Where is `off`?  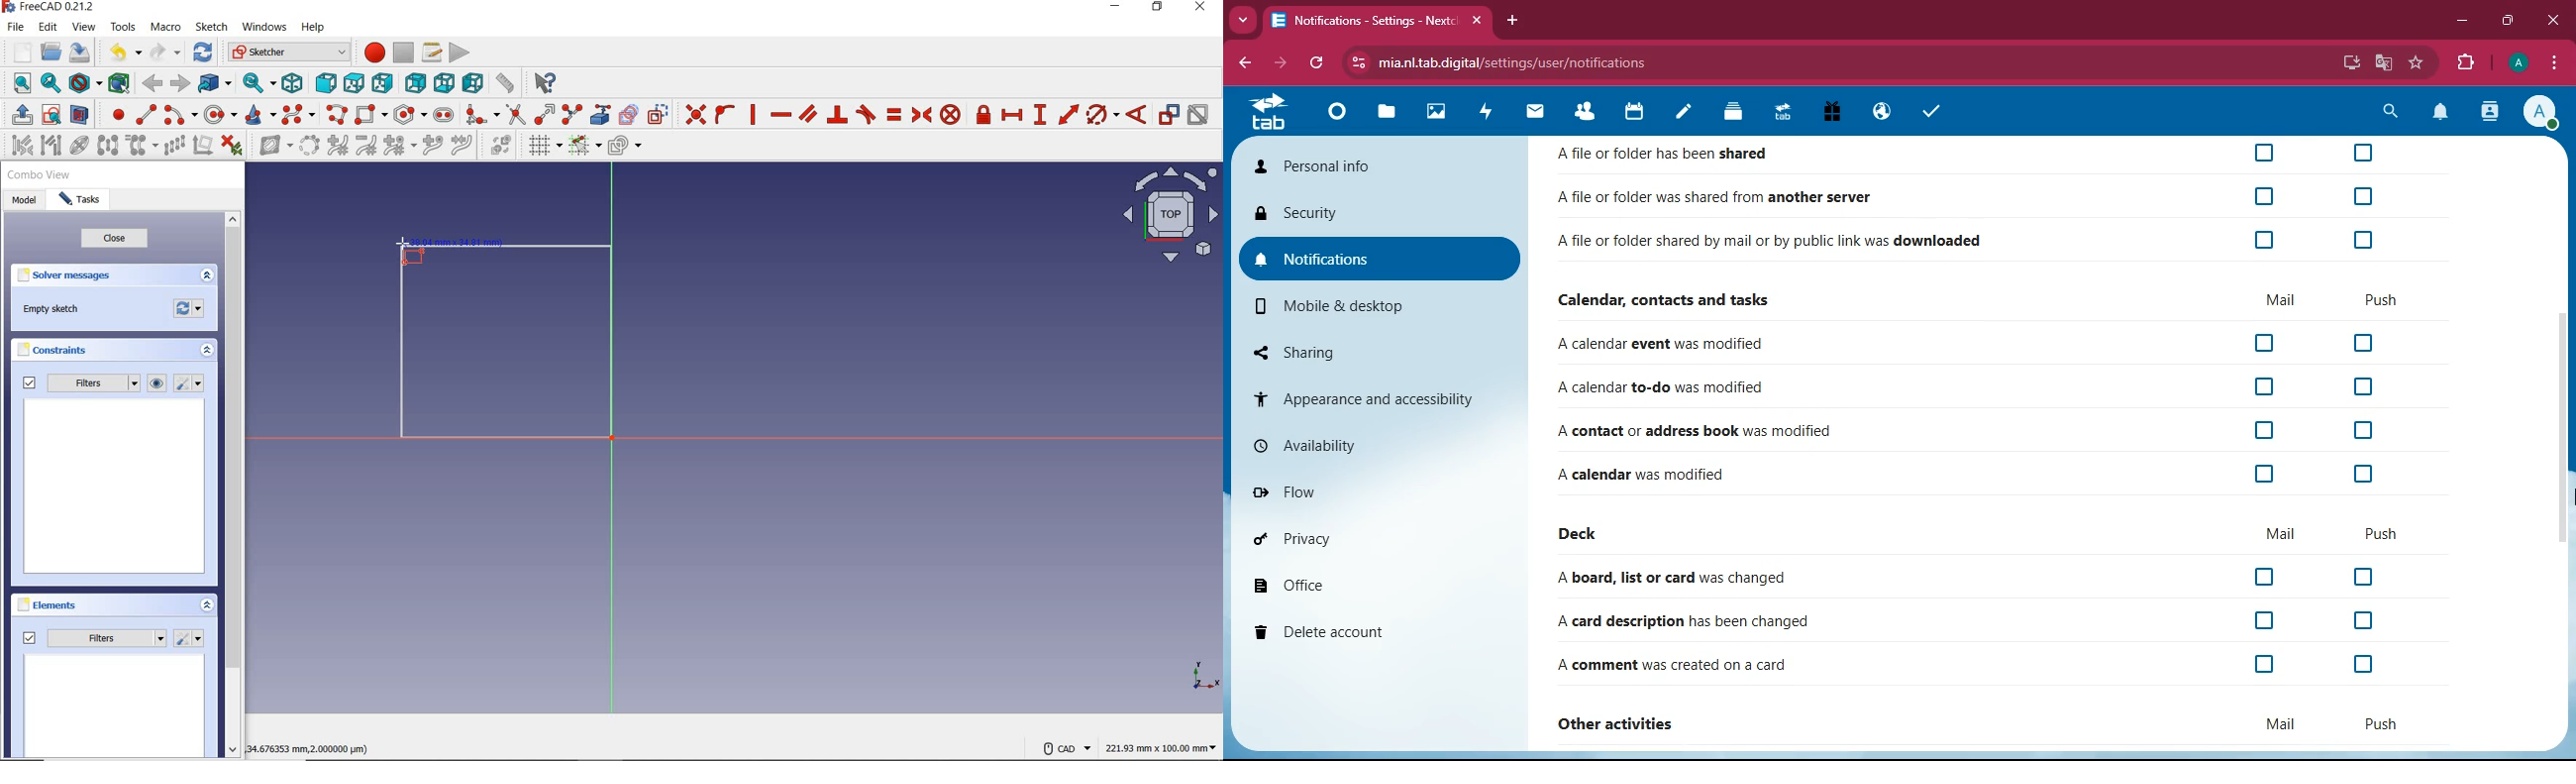 off is located at coordinates (2363, 238).